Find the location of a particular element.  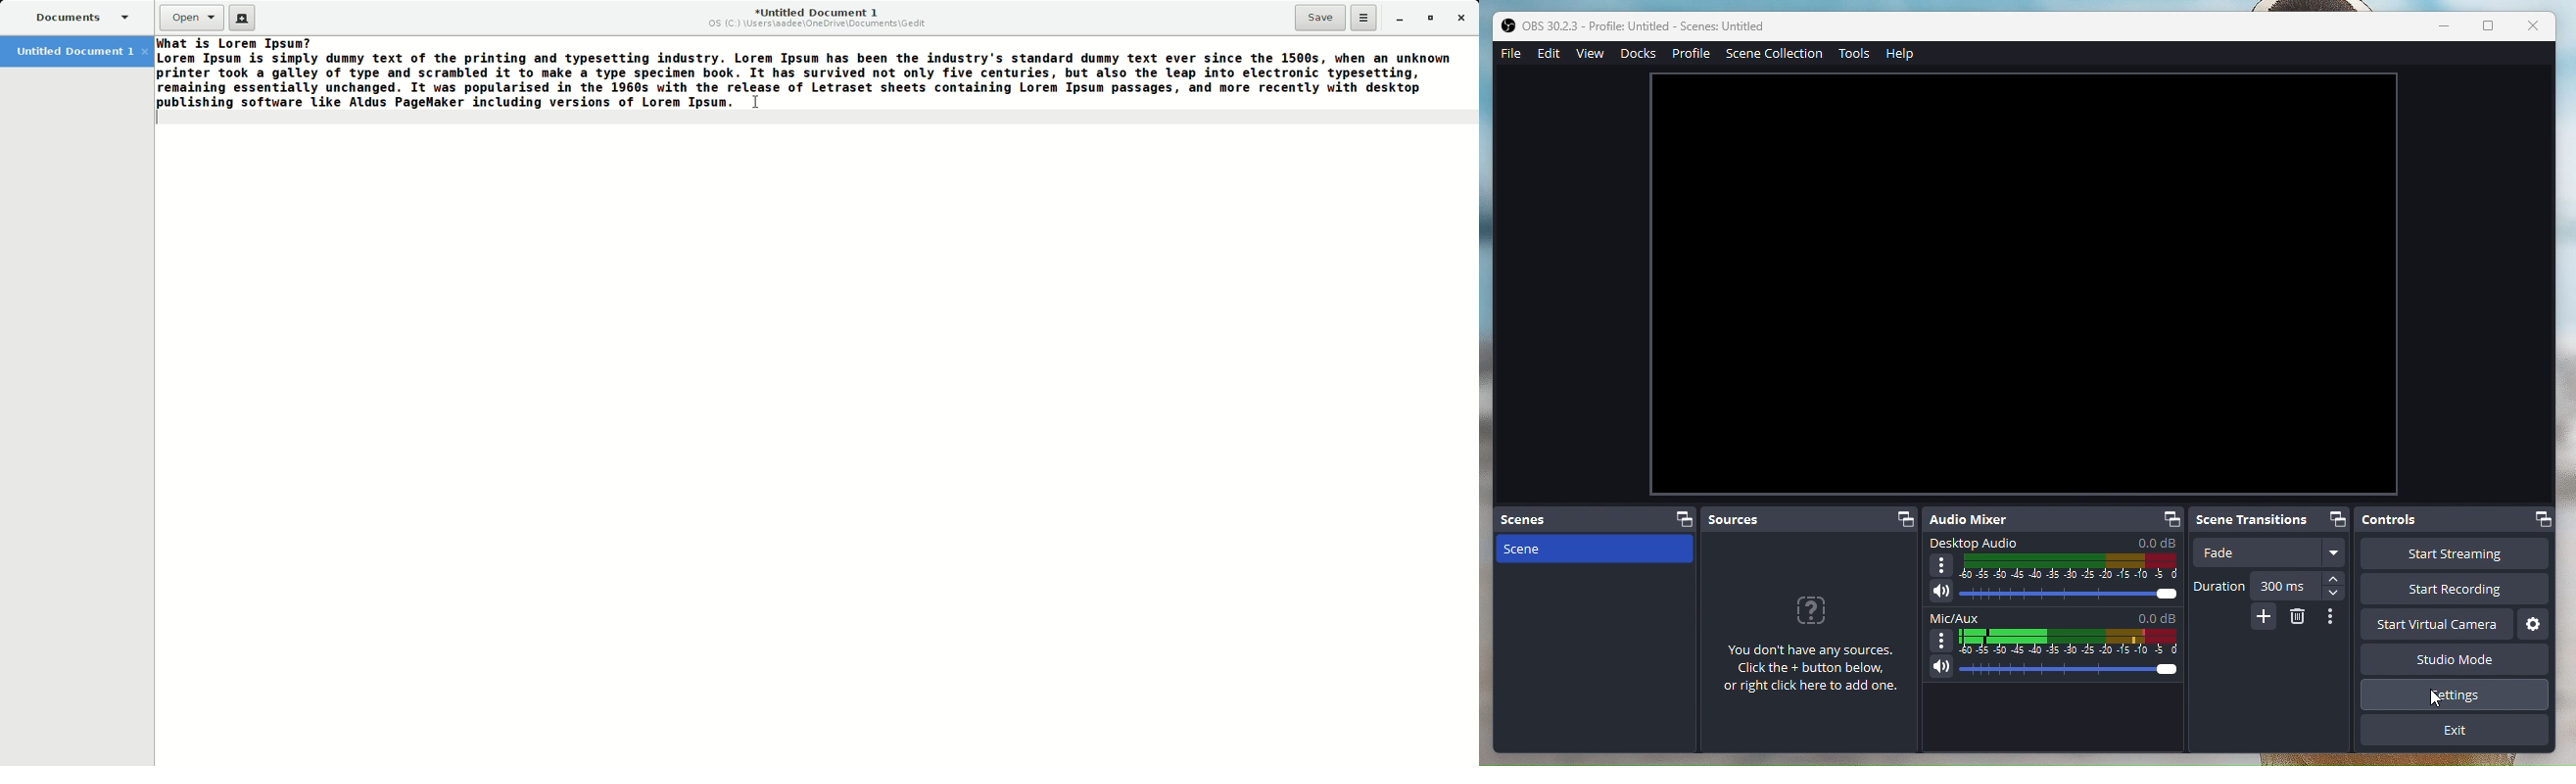

 is located at coordinates (2454, 661).